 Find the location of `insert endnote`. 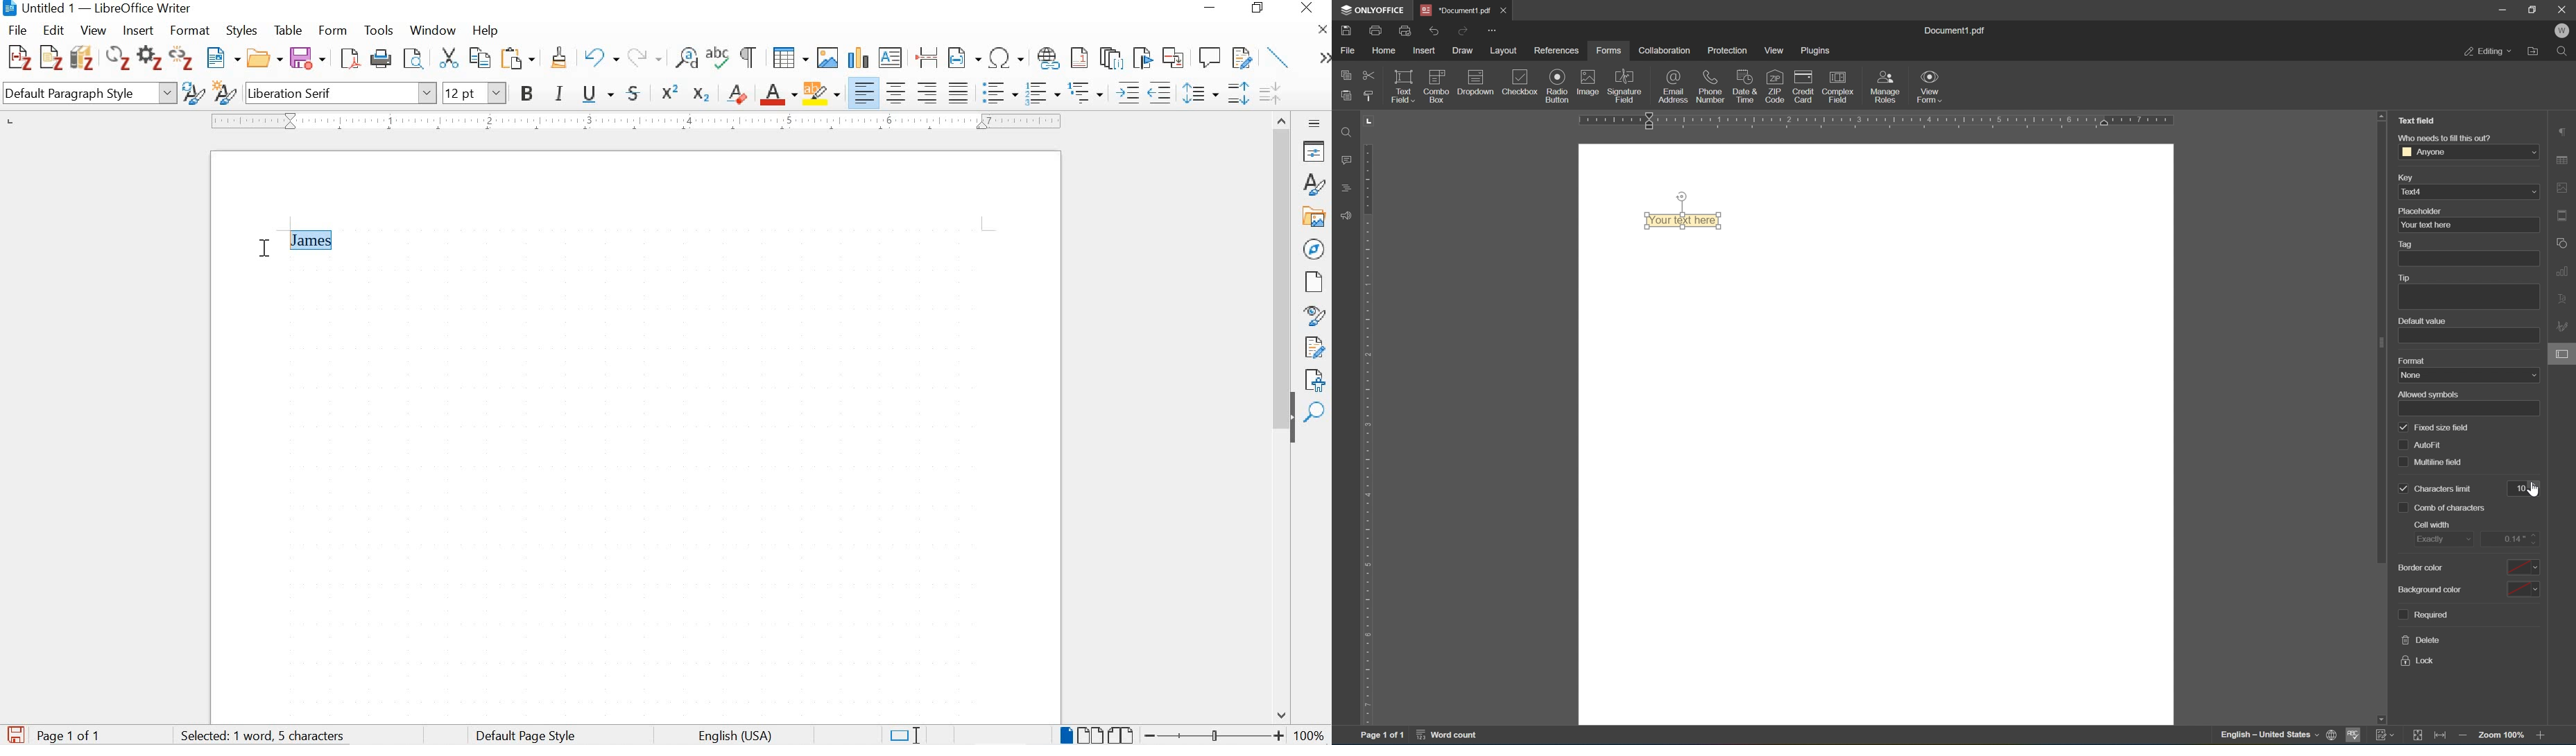

insert endnote is located at coordinates (1111, 58).